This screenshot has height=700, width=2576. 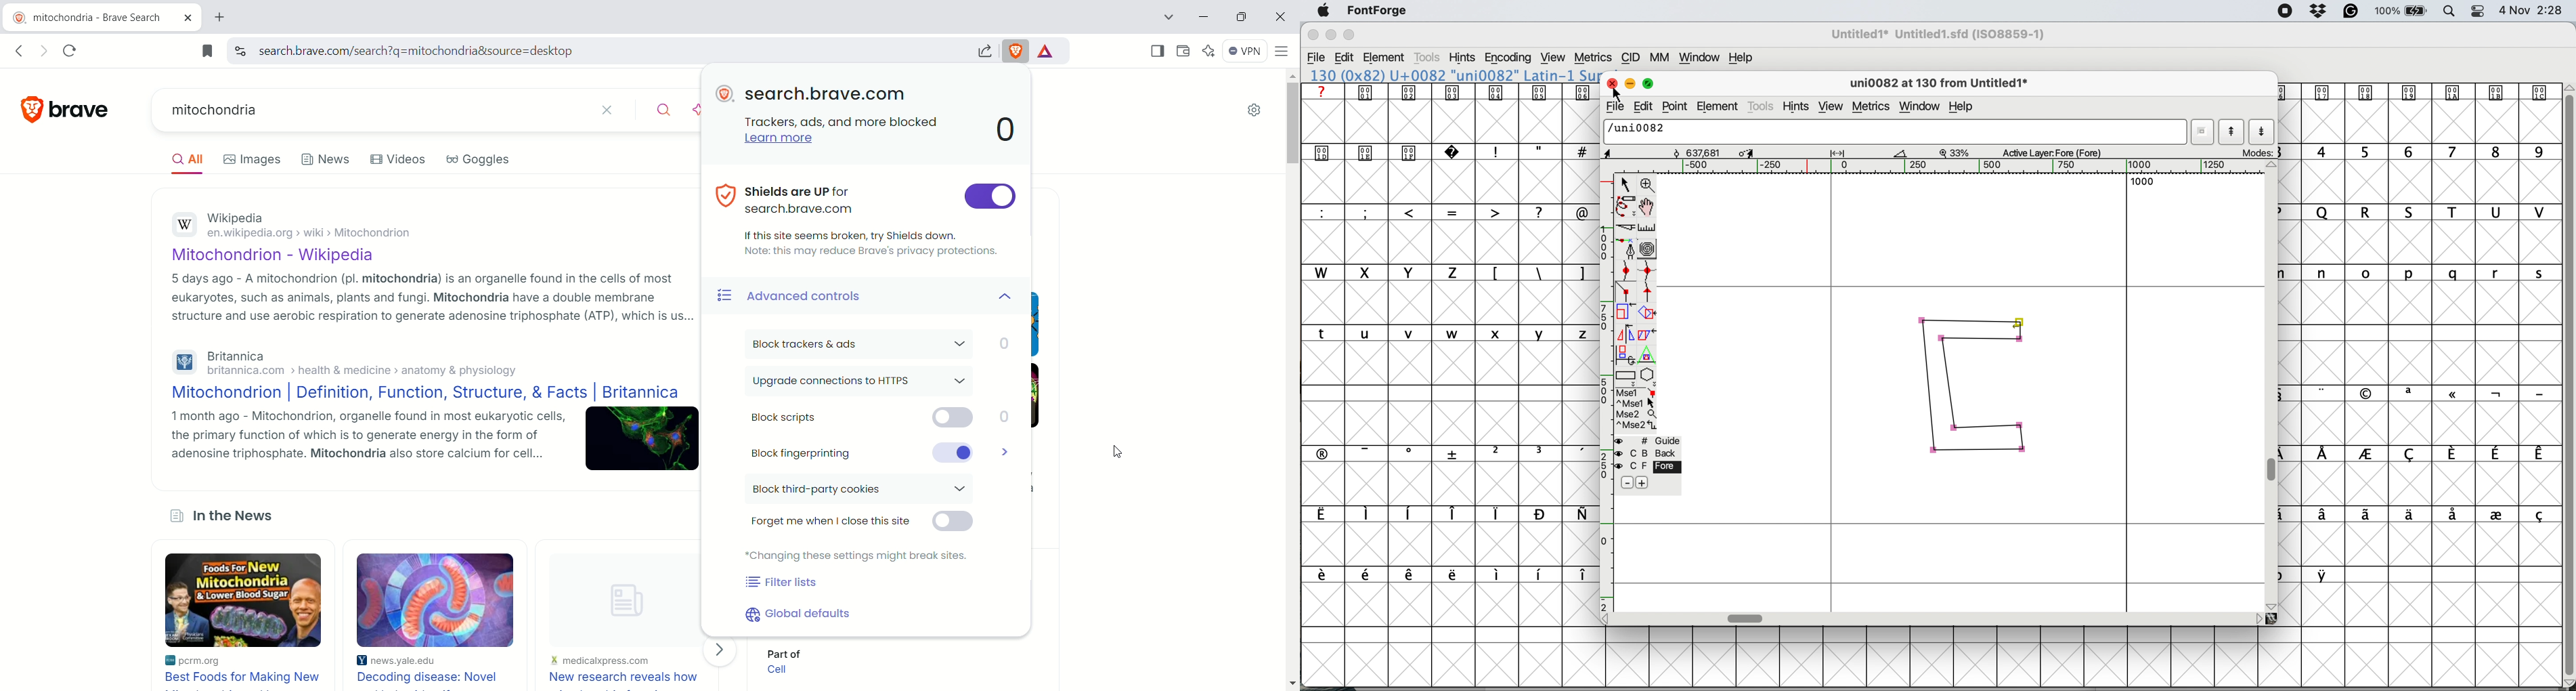 I want to click on horizontal scroll bar, so click(x=1747, y=618).